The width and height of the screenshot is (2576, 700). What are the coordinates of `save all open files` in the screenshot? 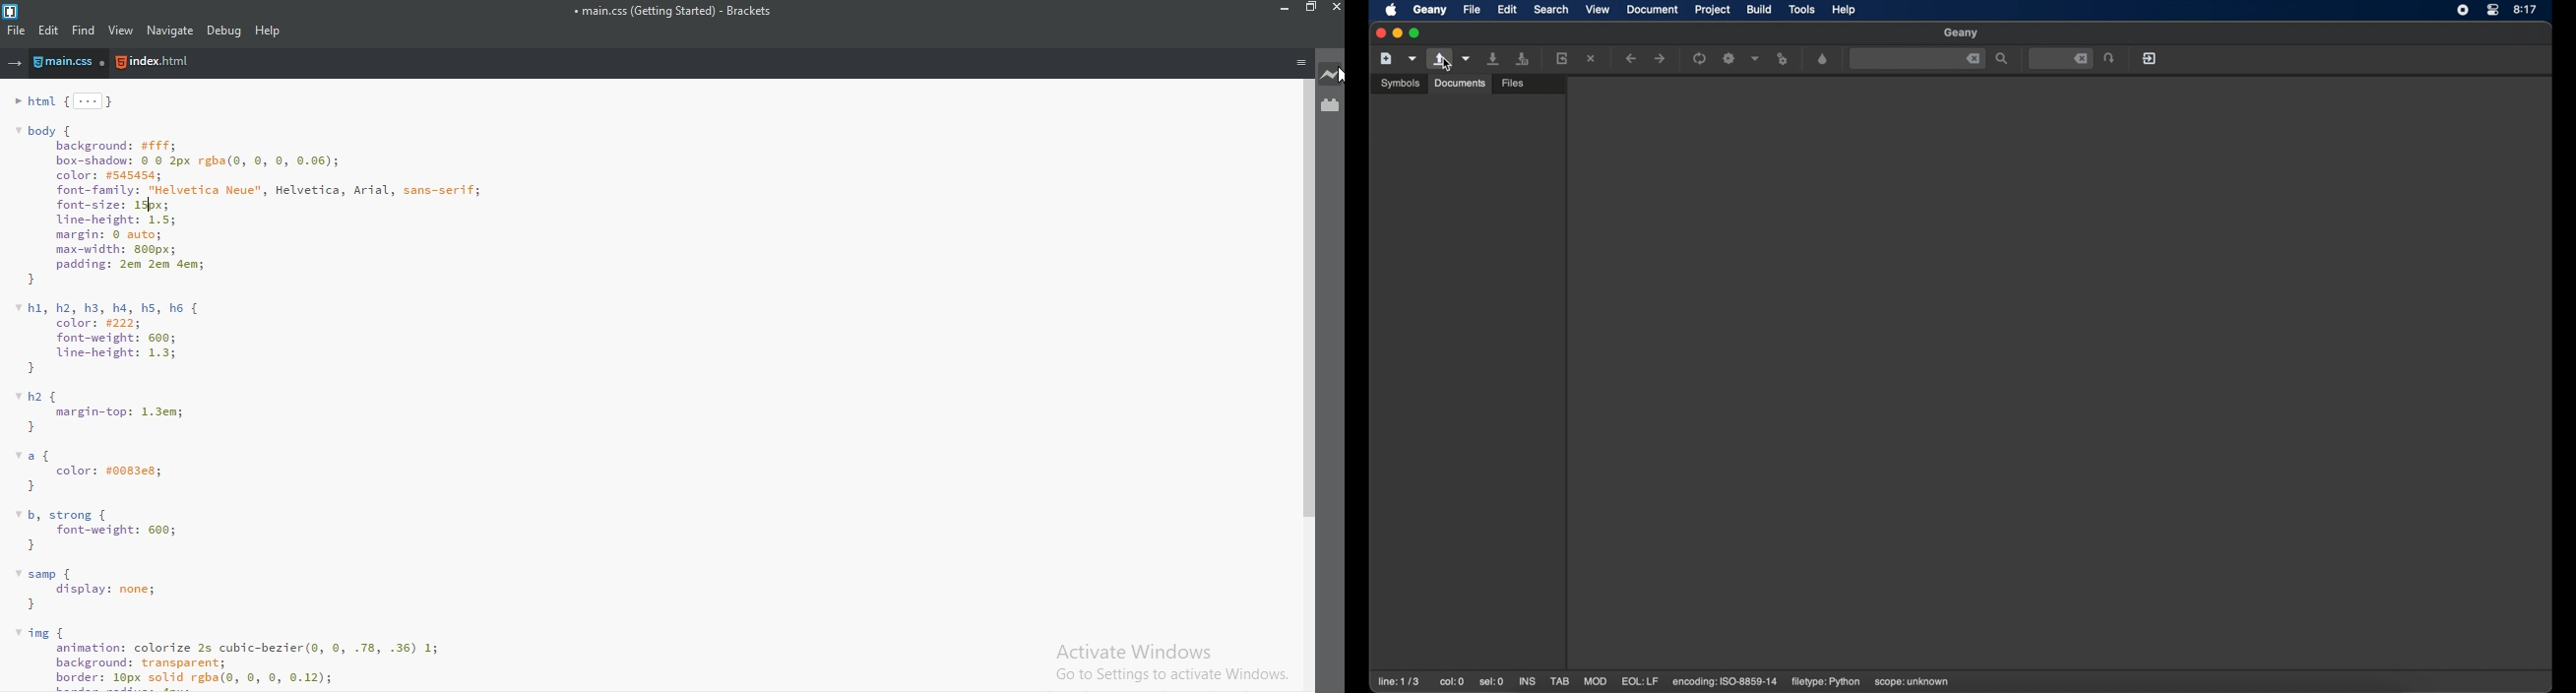 It's located at (1522, 58).